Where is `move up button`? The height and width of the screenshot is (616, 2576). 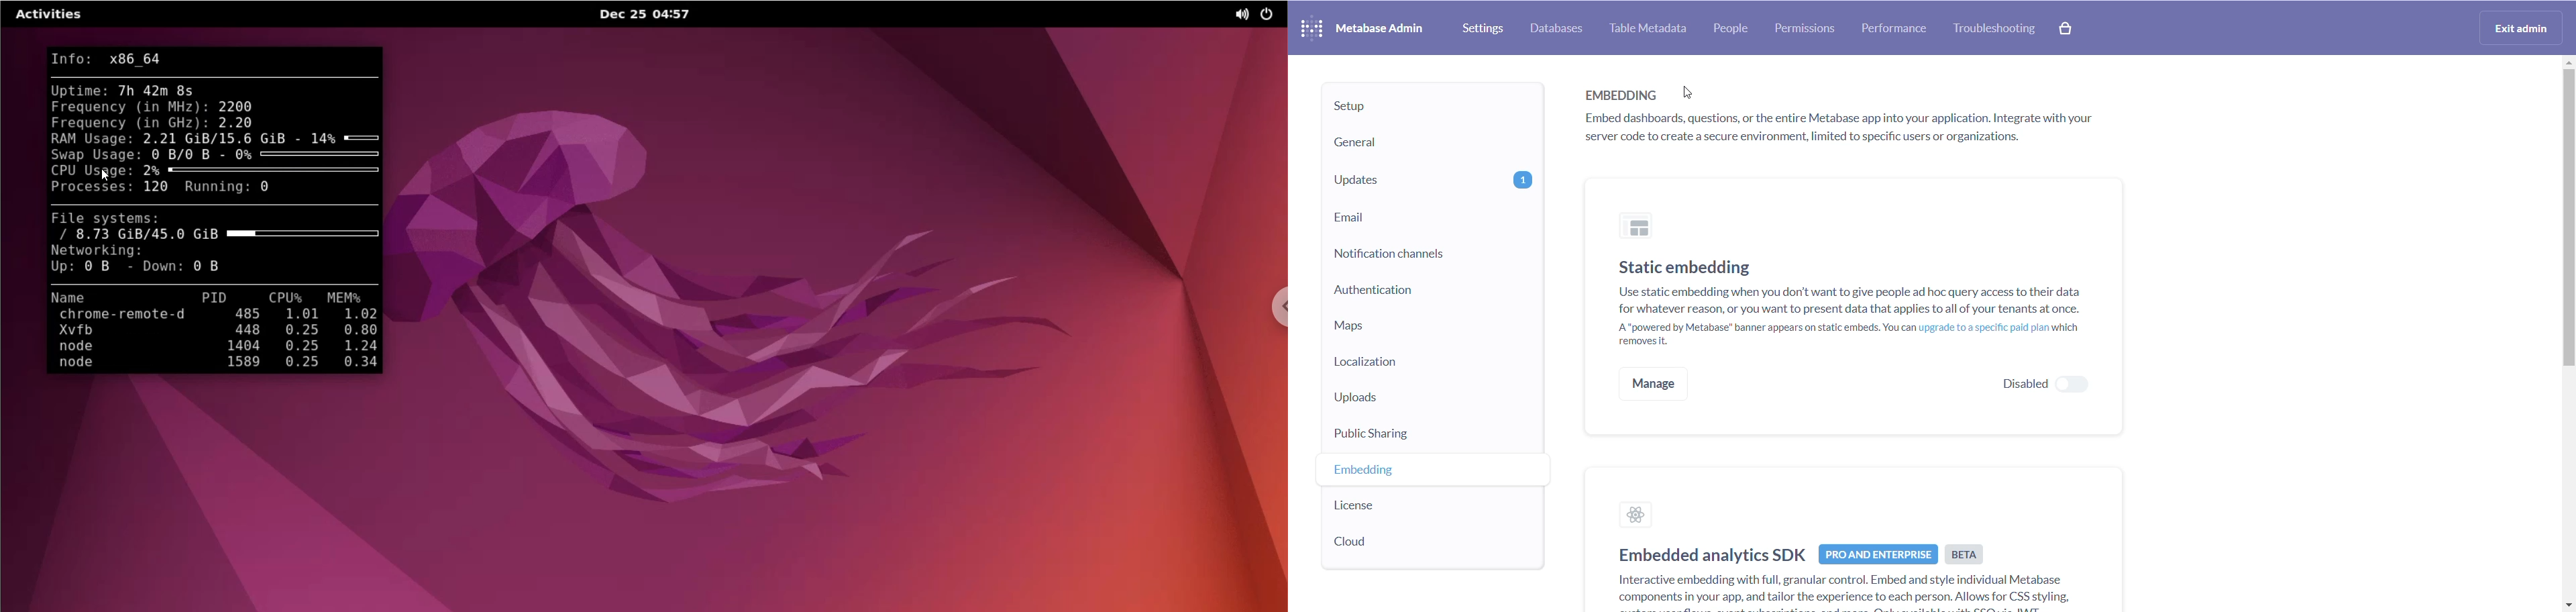
move up button is located at coordinates (2568, 62).